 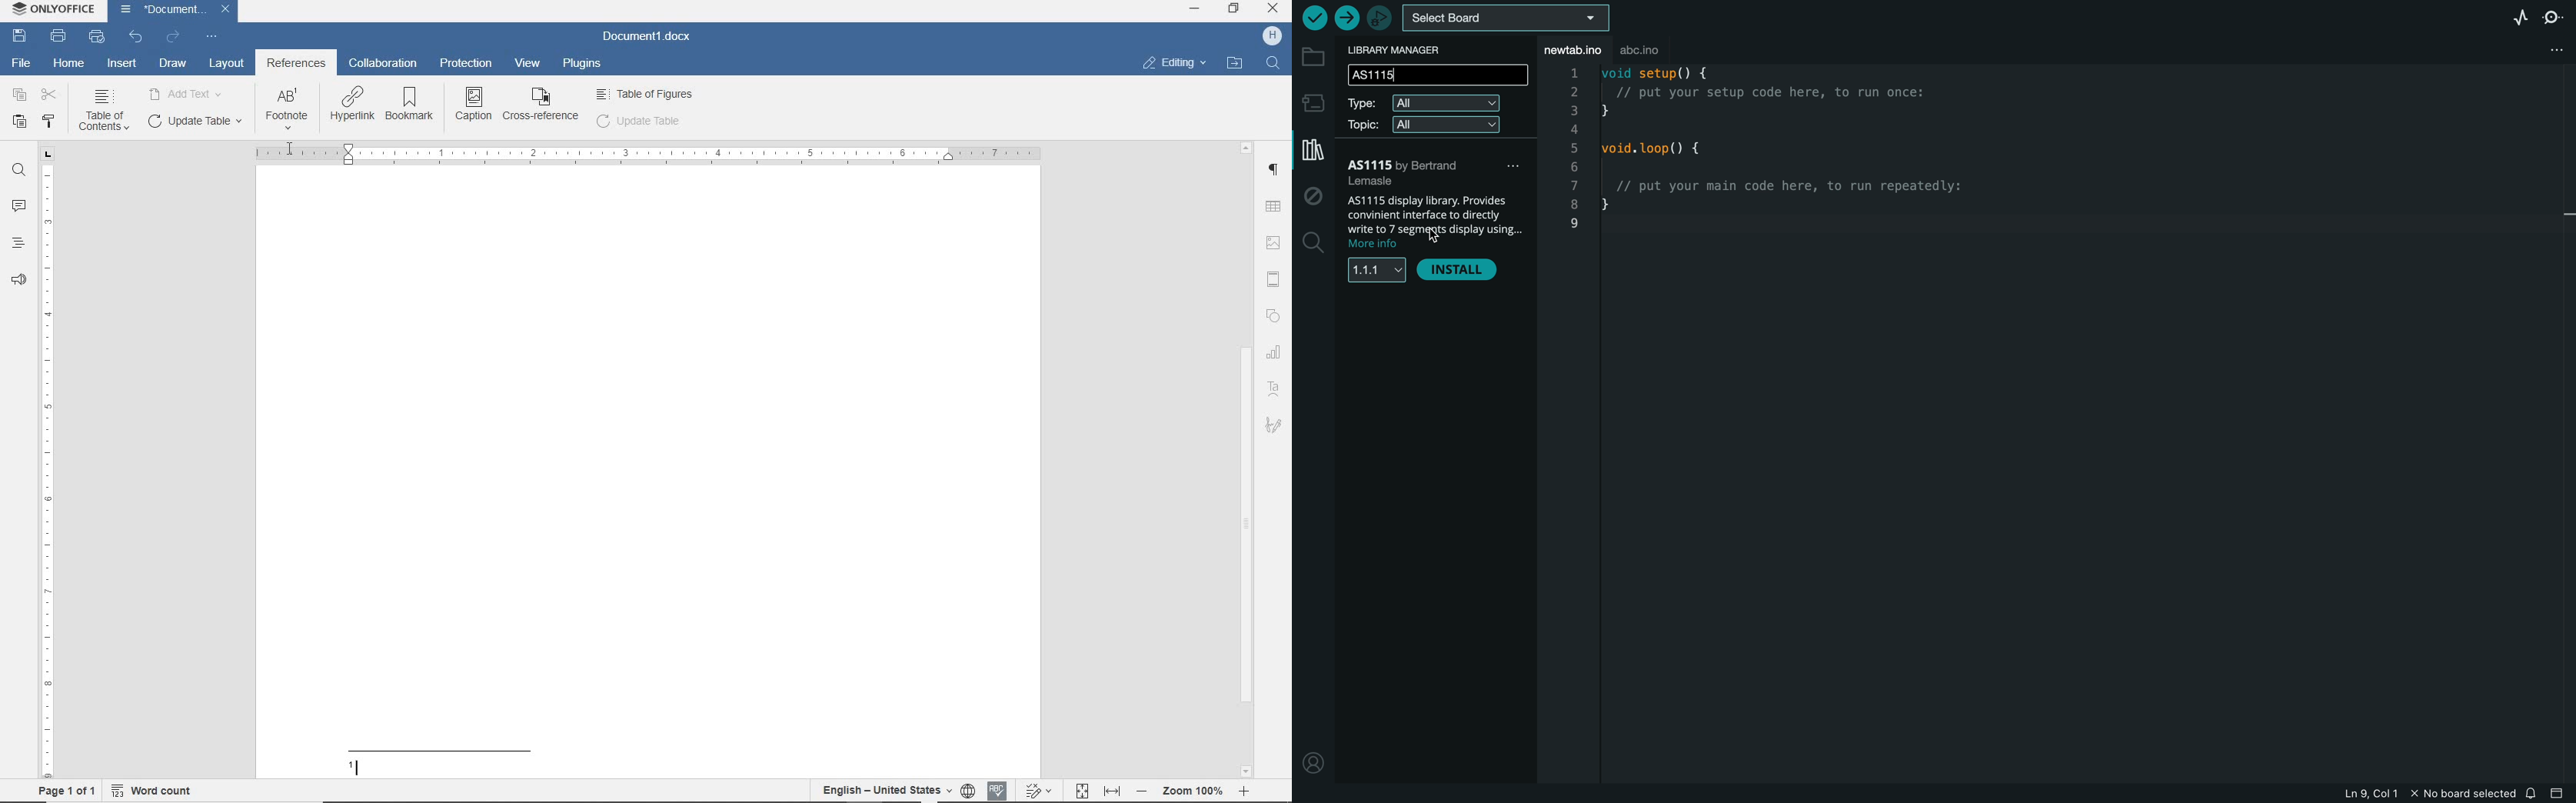 I want to click on system name, so click(x=55, y=9).